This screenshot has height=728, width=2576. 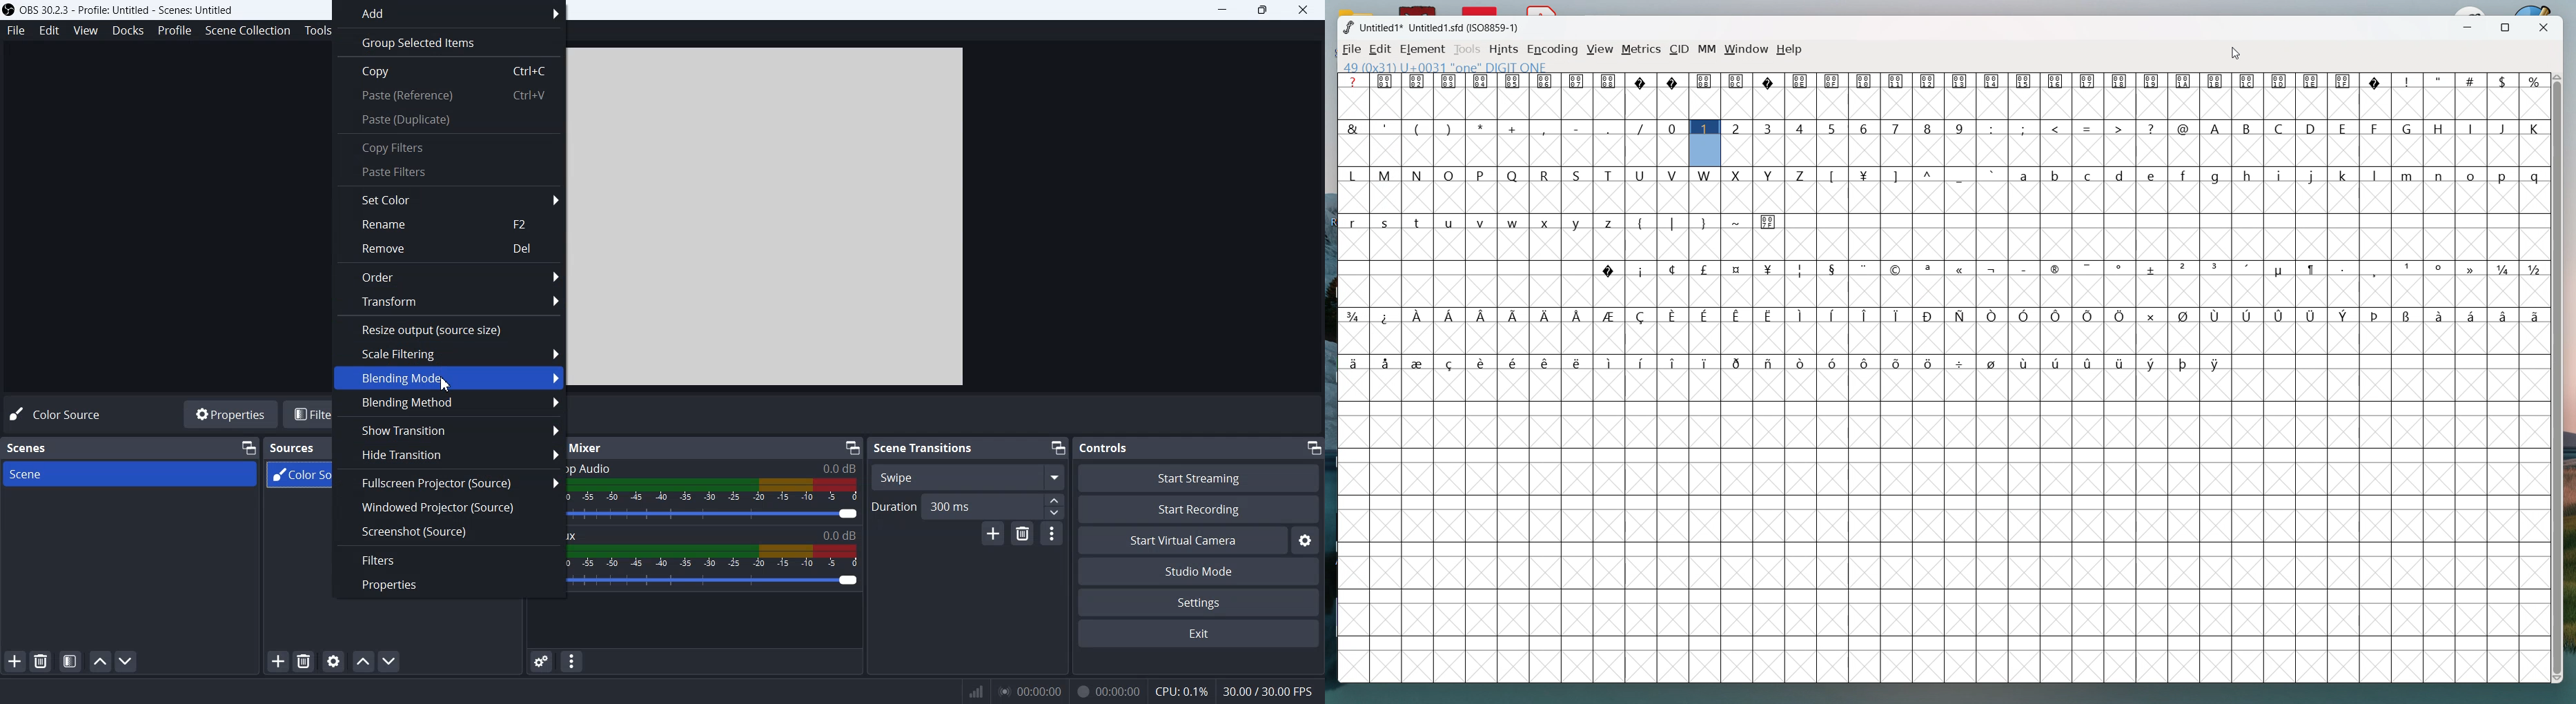 I want to click on symbol, so click(x=2121, y=315).